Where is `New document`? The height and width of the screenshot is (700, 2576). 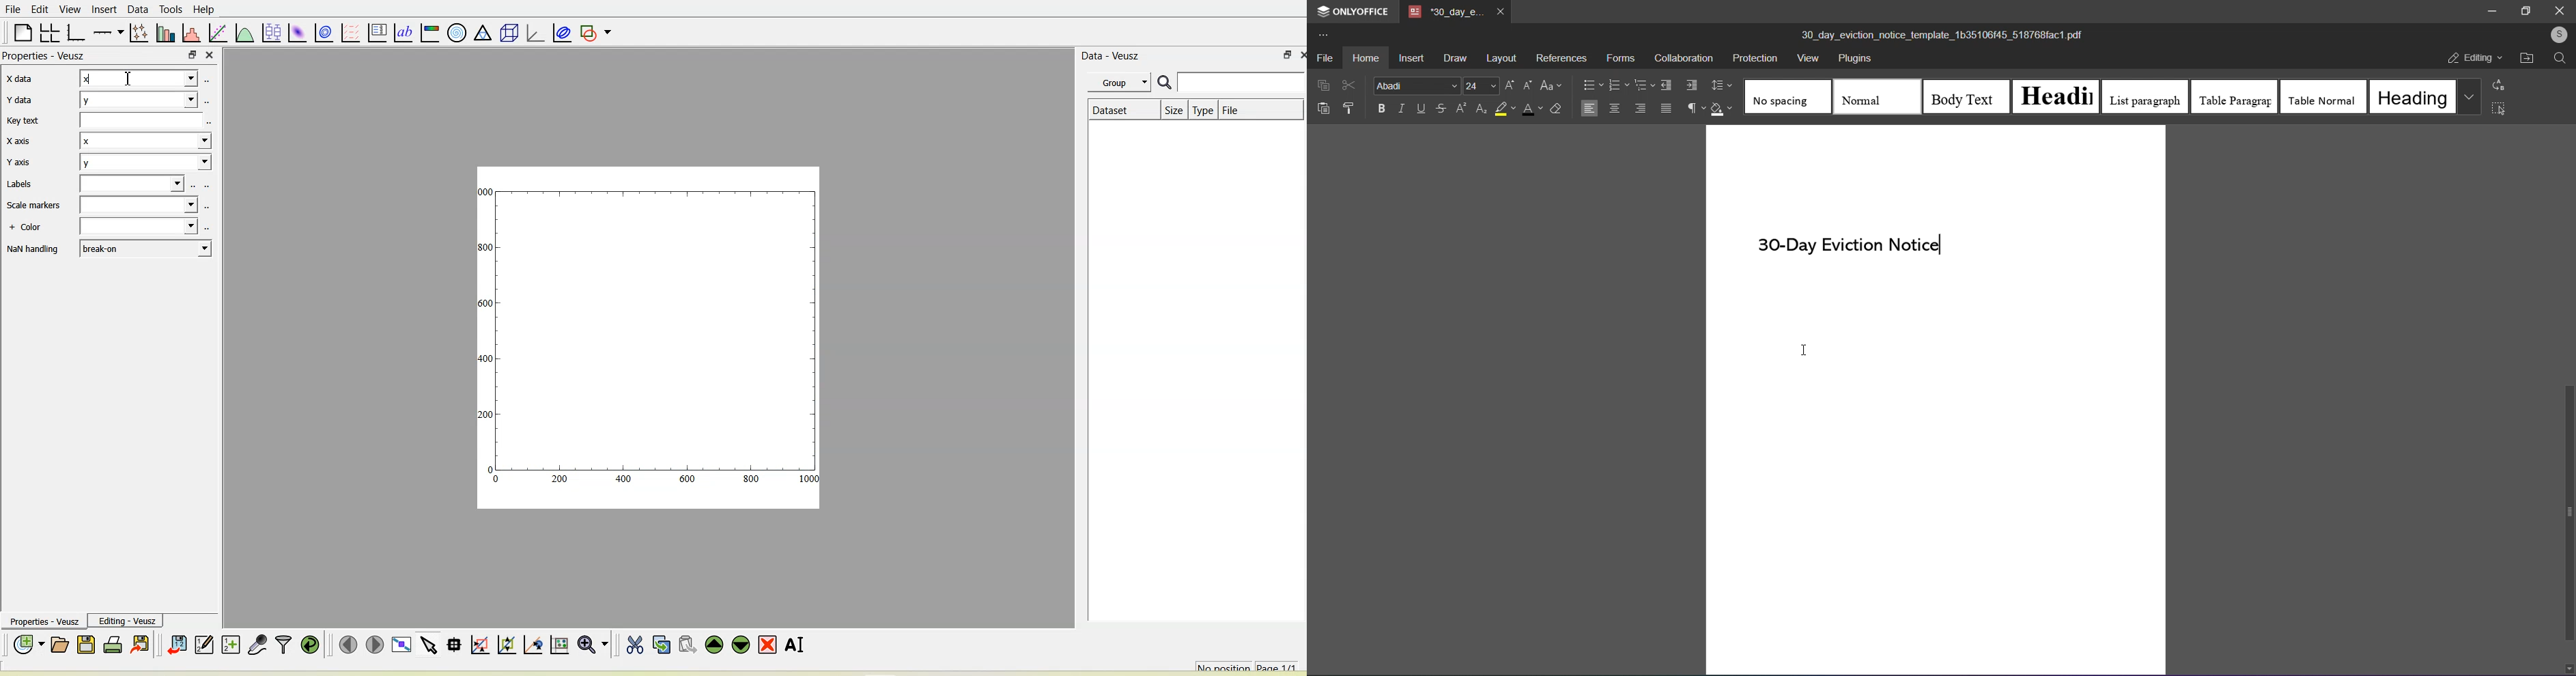
New document is located at coordinates (28, 645).